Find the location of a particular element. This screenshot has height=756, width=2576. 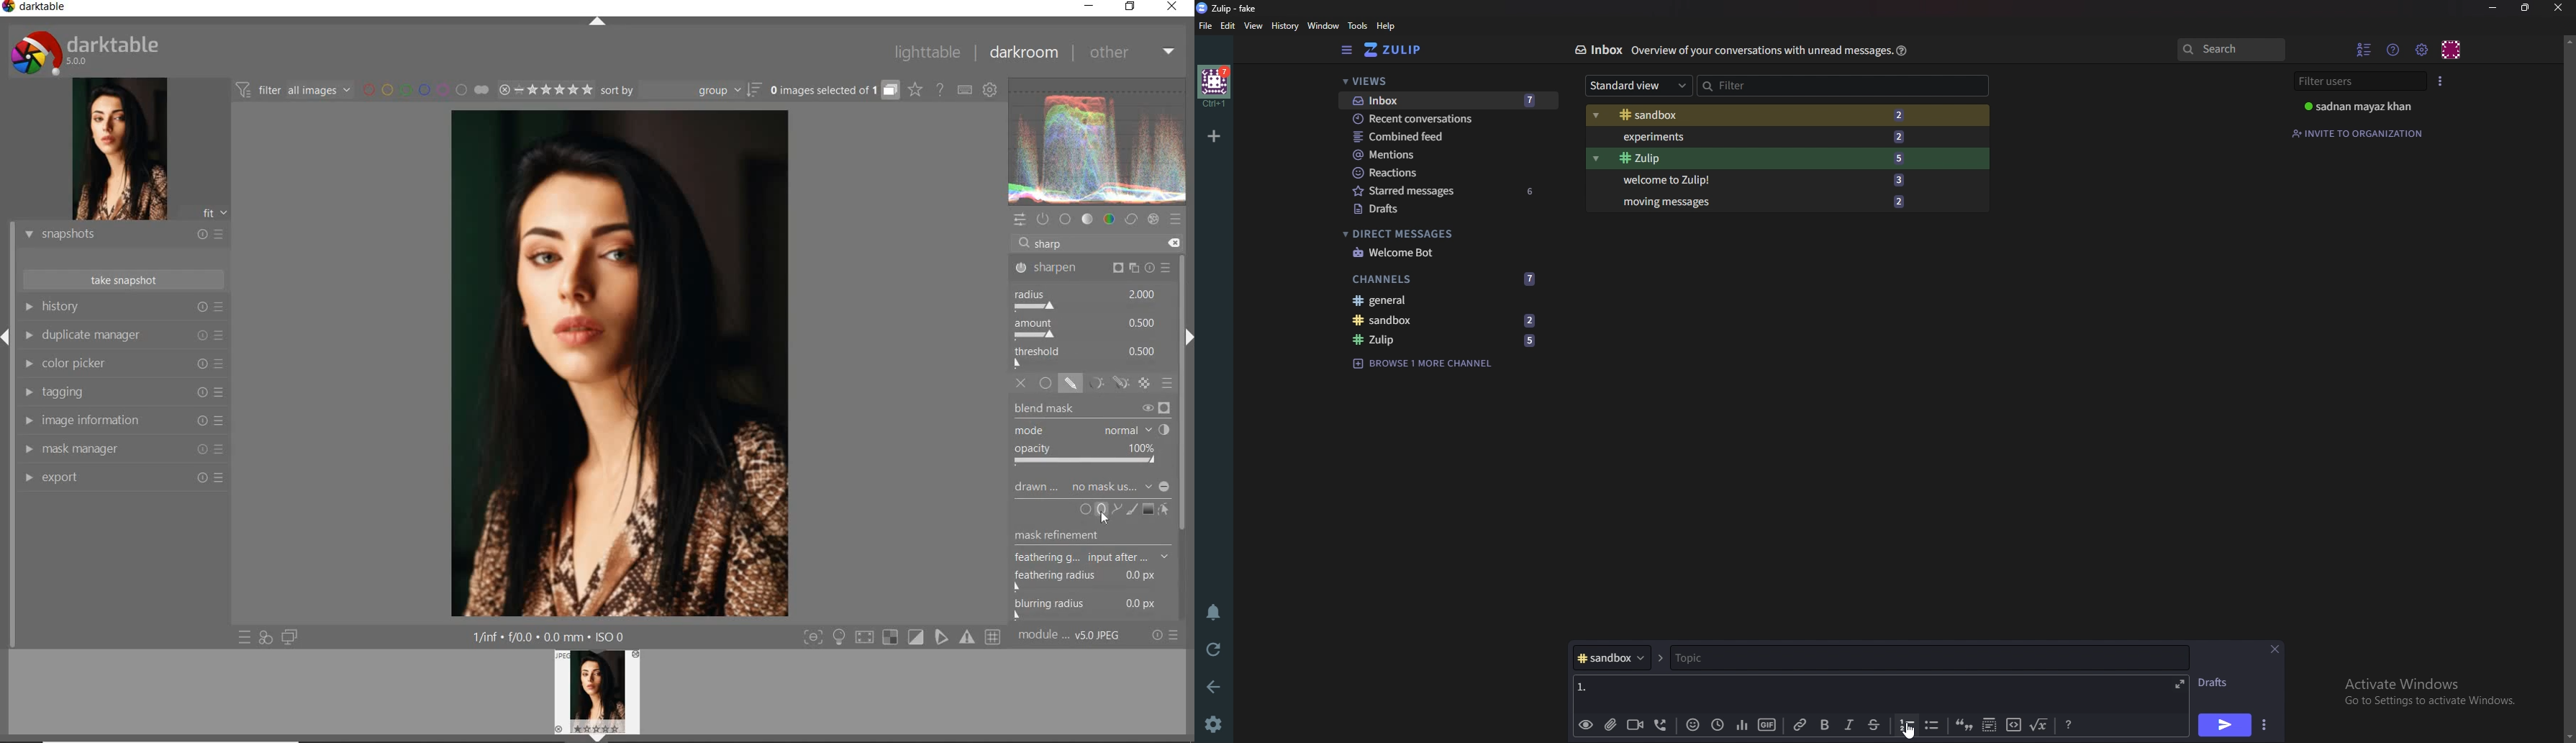

Settings is located at coordinates (1216, 724).